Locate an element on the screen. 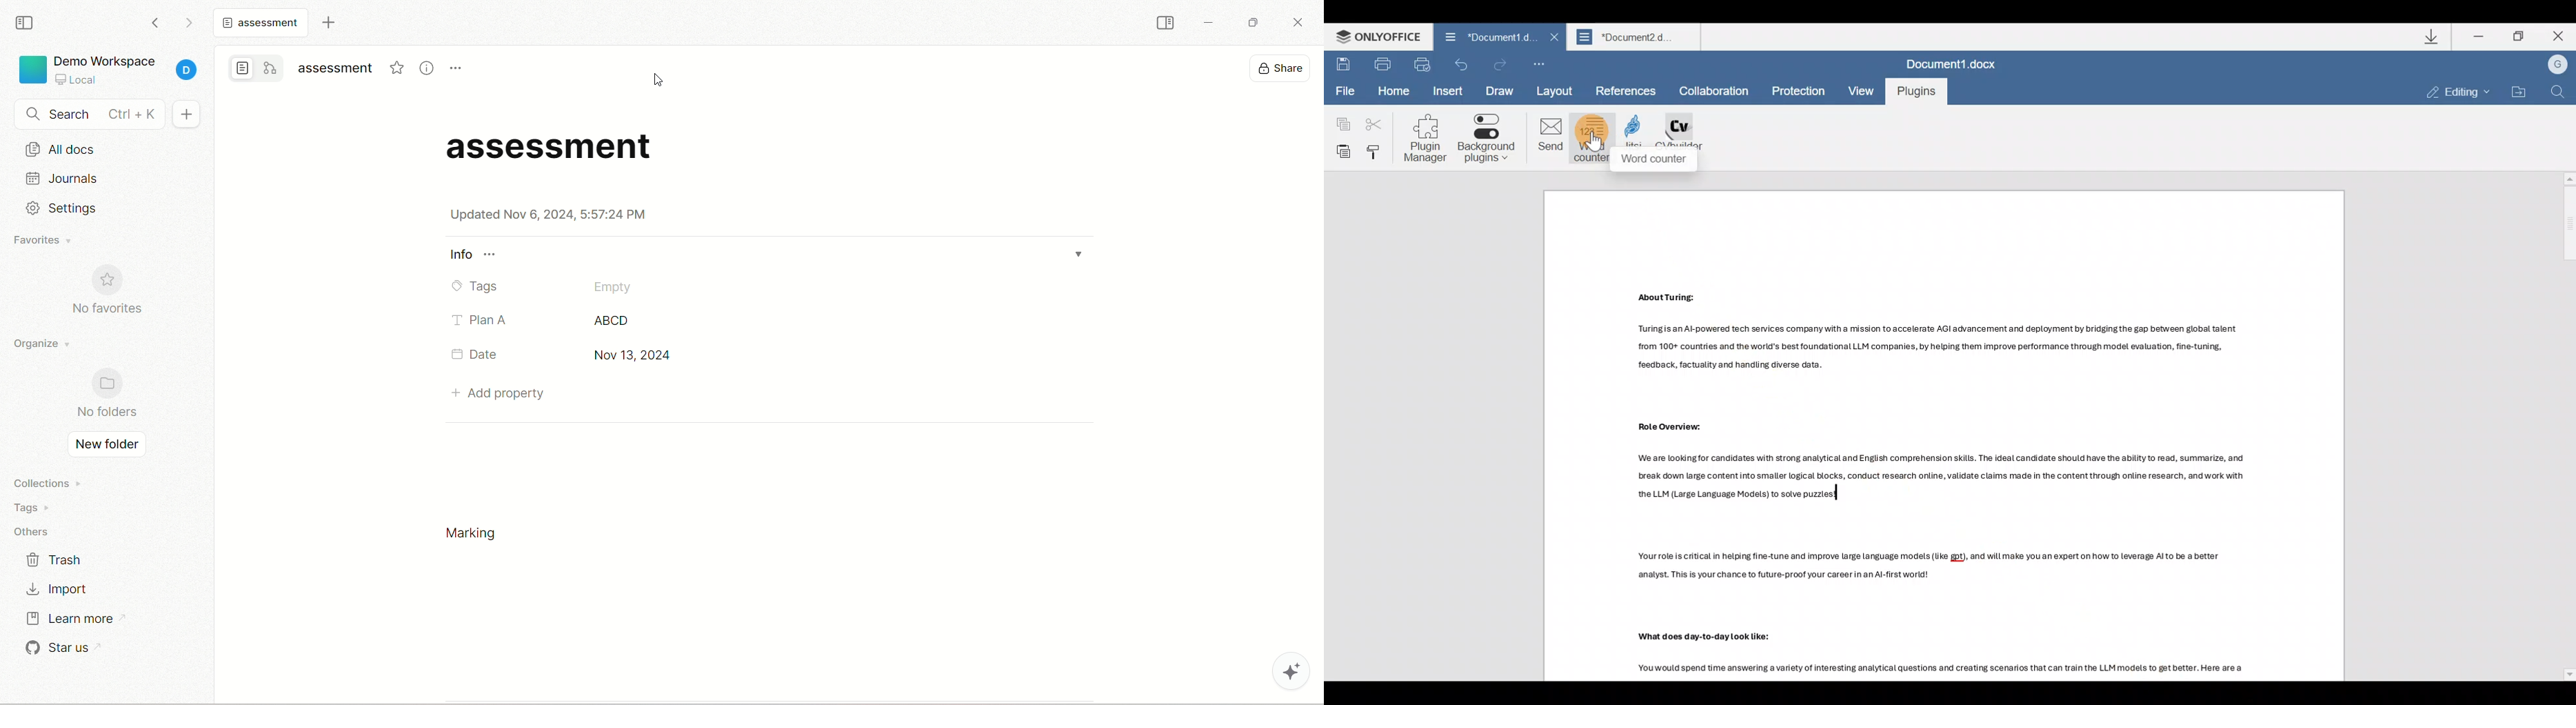  CV builder is located at coordinates (1687, 140).